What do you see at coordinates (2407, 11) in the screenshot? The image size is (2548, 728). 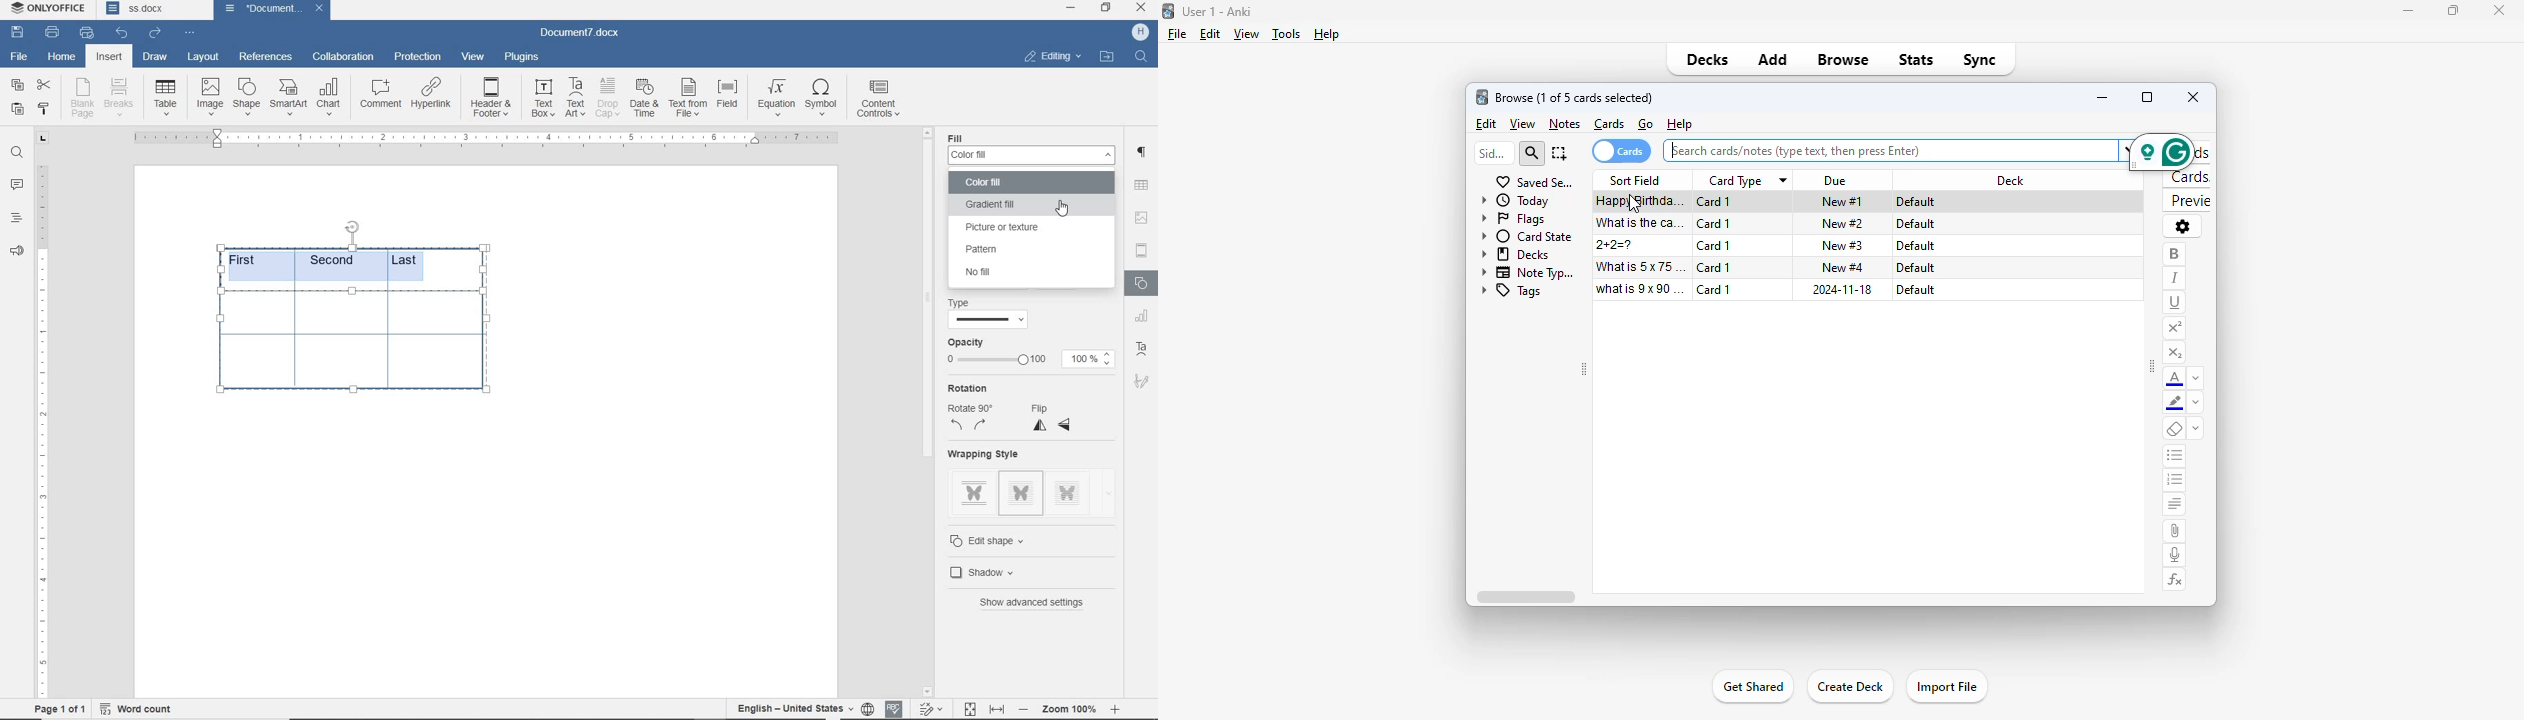 I see `minimize` at bounding box center [2407, 11].